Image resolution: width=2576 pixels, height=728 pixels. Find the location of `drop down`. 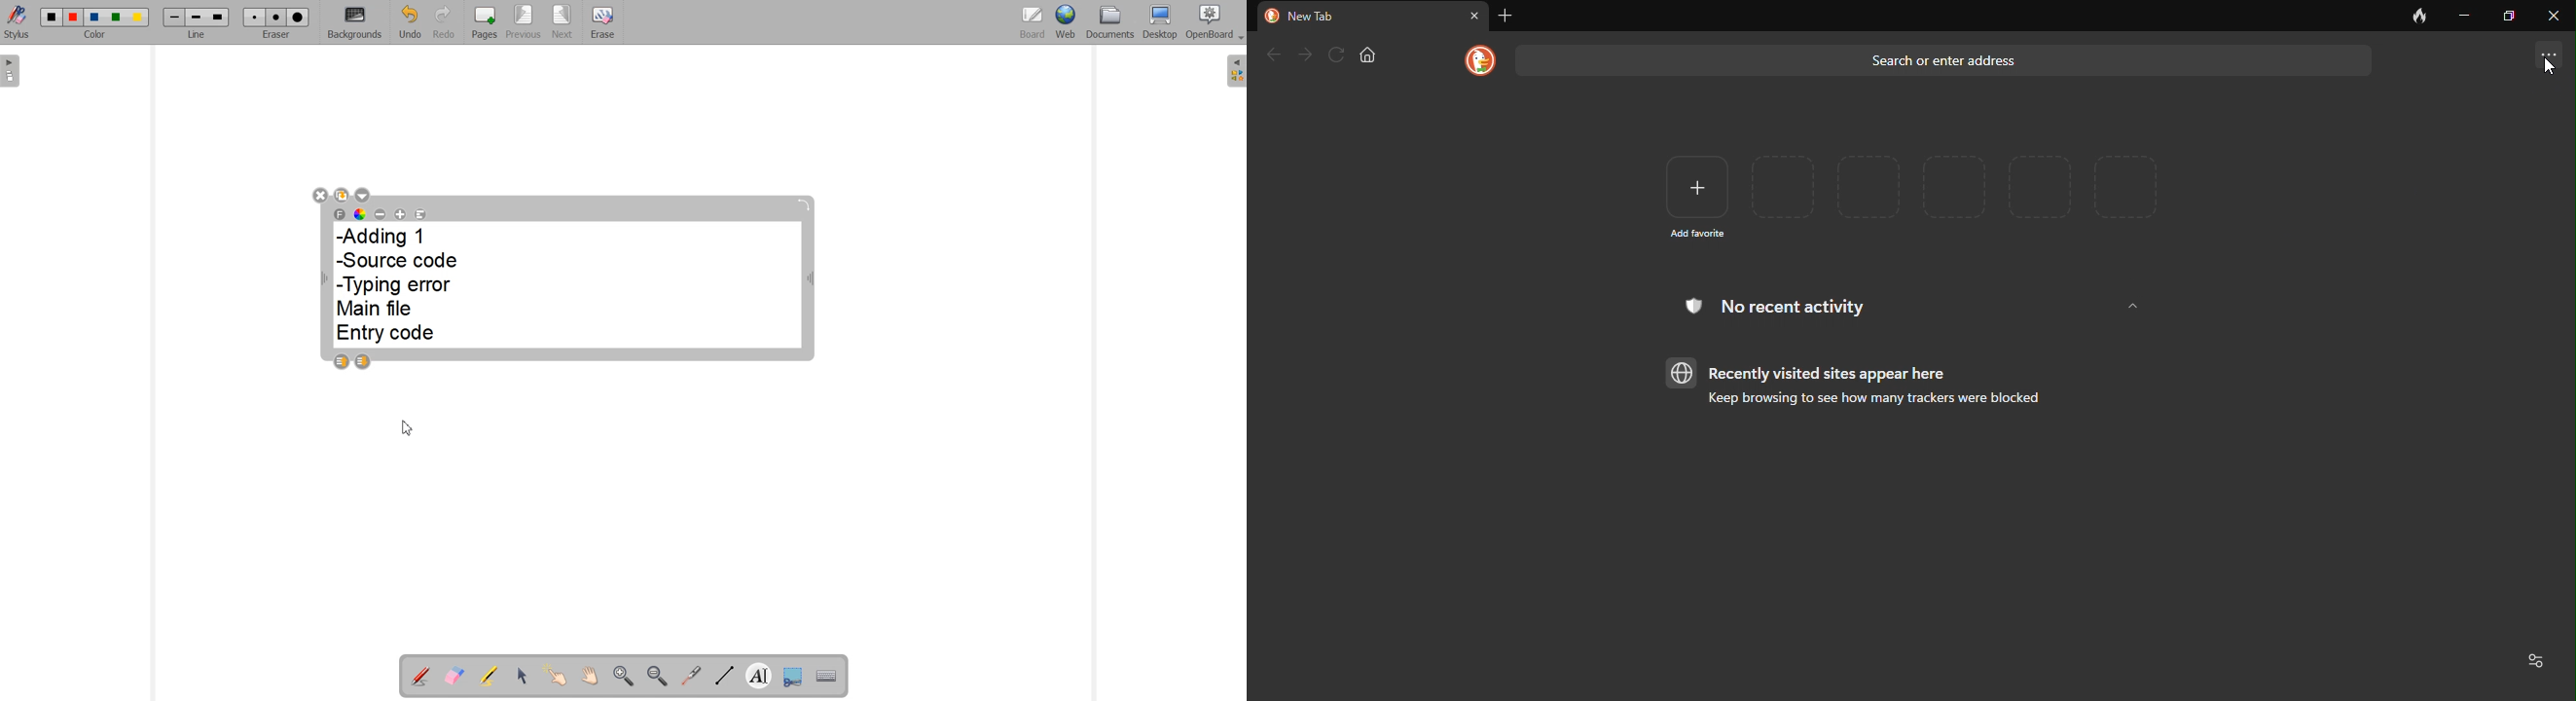

drop down is located at coordinates (2133, 307).